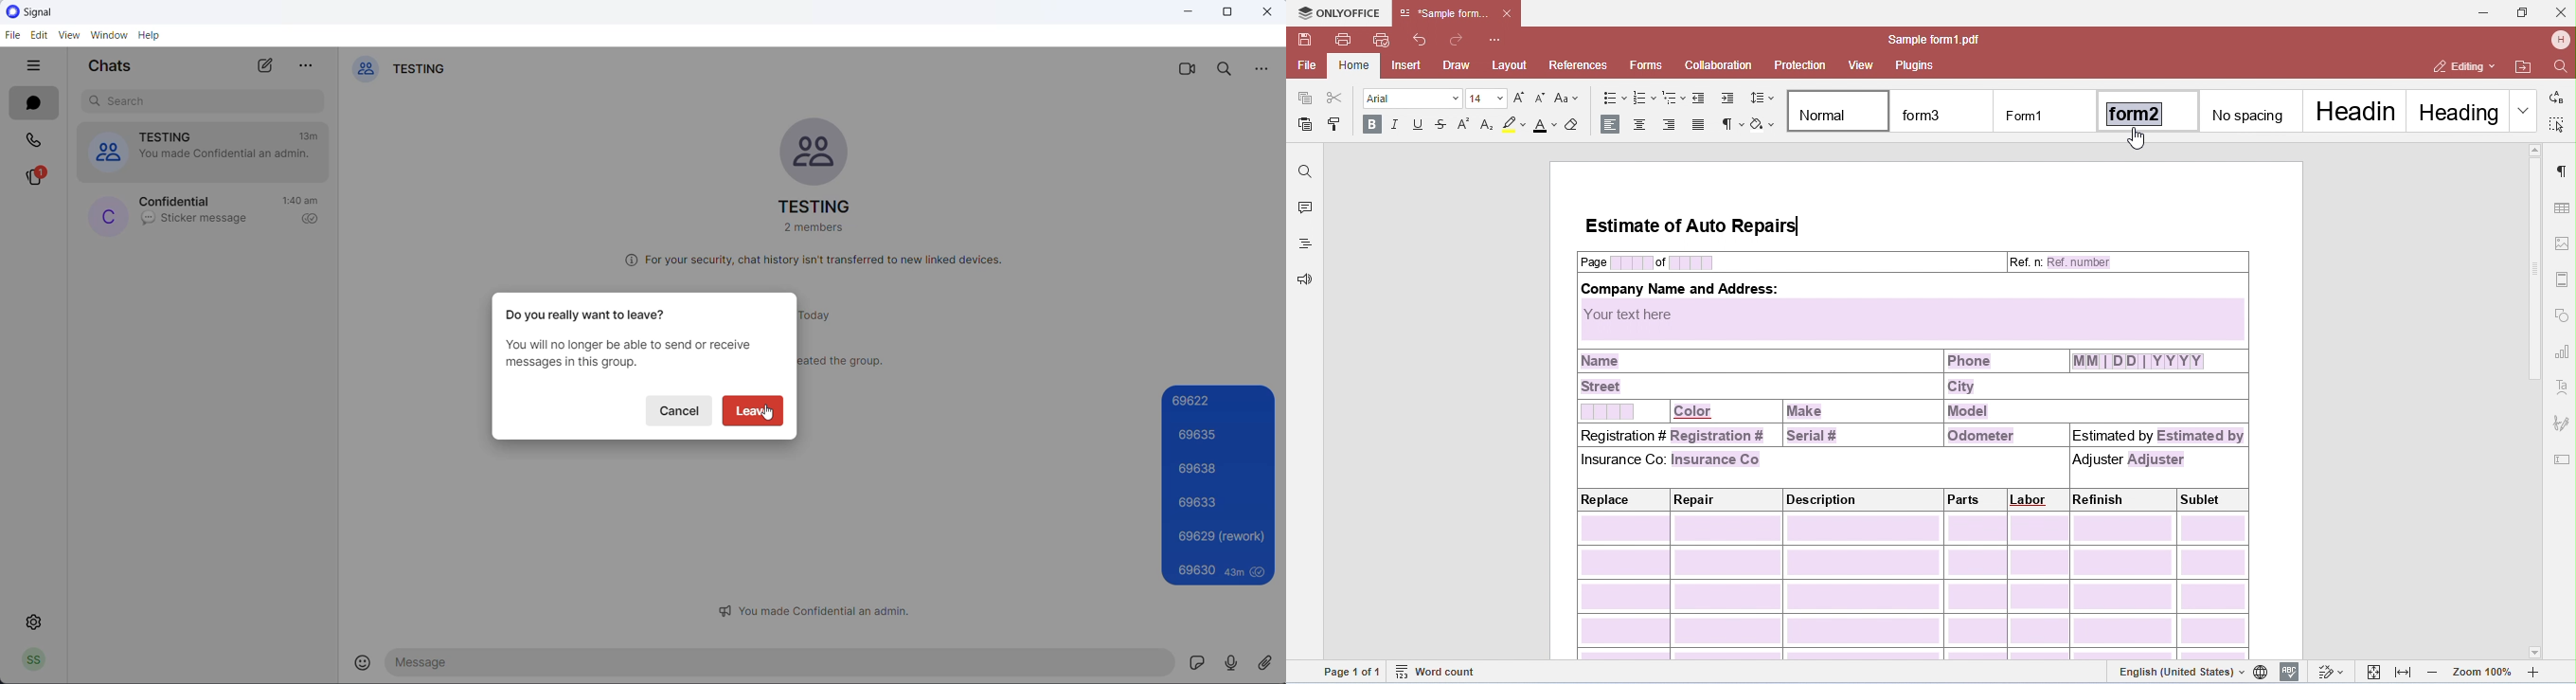 The width and height of the screenshot is (2576, 700). What do you see at coordinates (38, 660) in the screenshot?
I see `profile` at bounding box center [38, 660].